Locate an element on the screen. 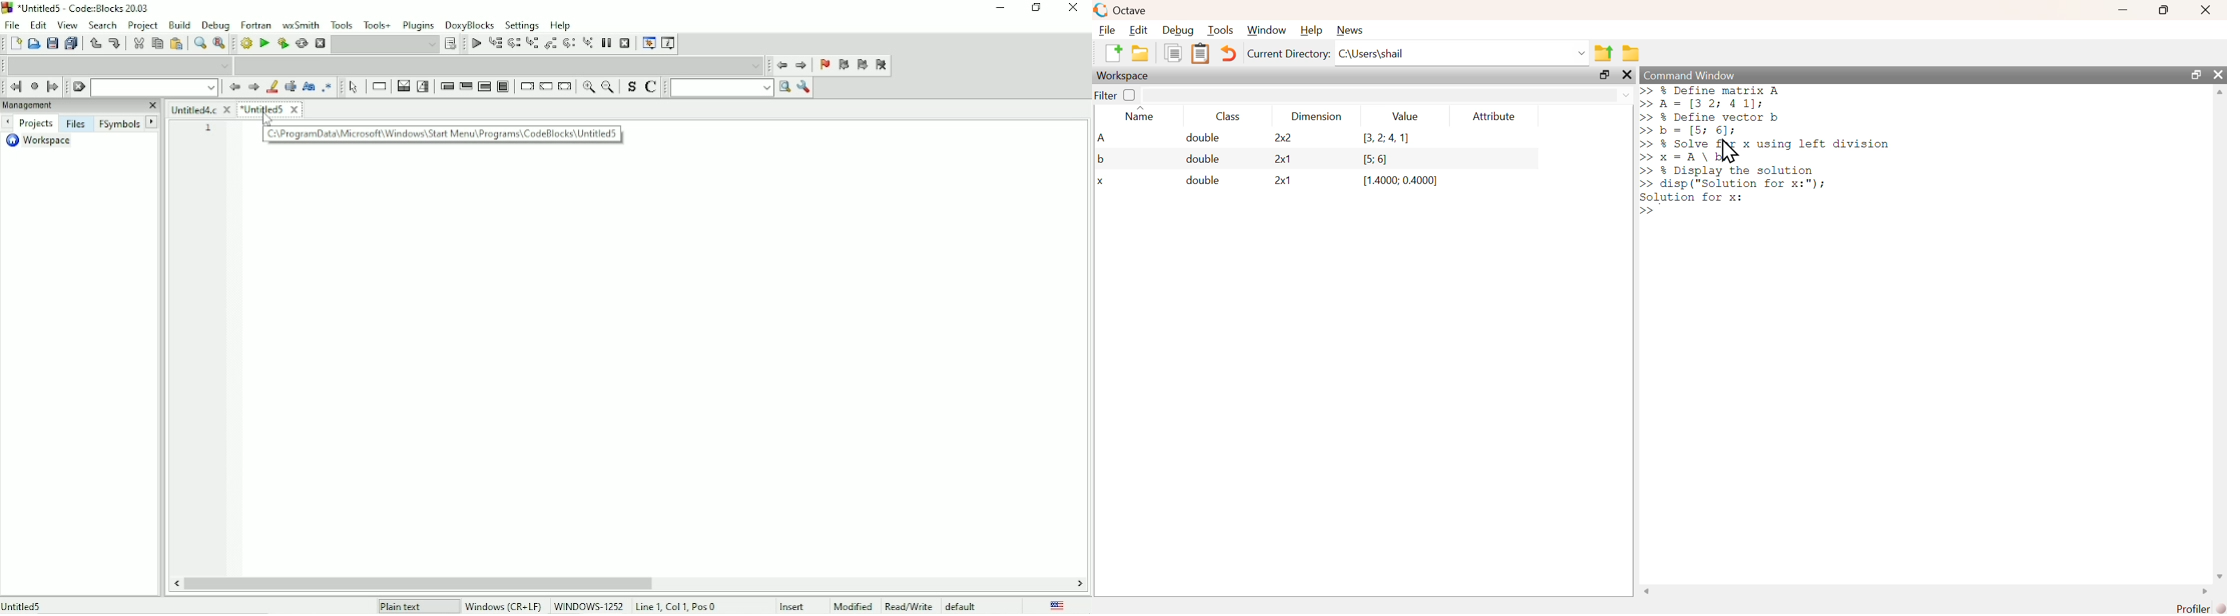 The height and width of the screenshot is (616, 2240). Redo is located at coordinates (115, 44).